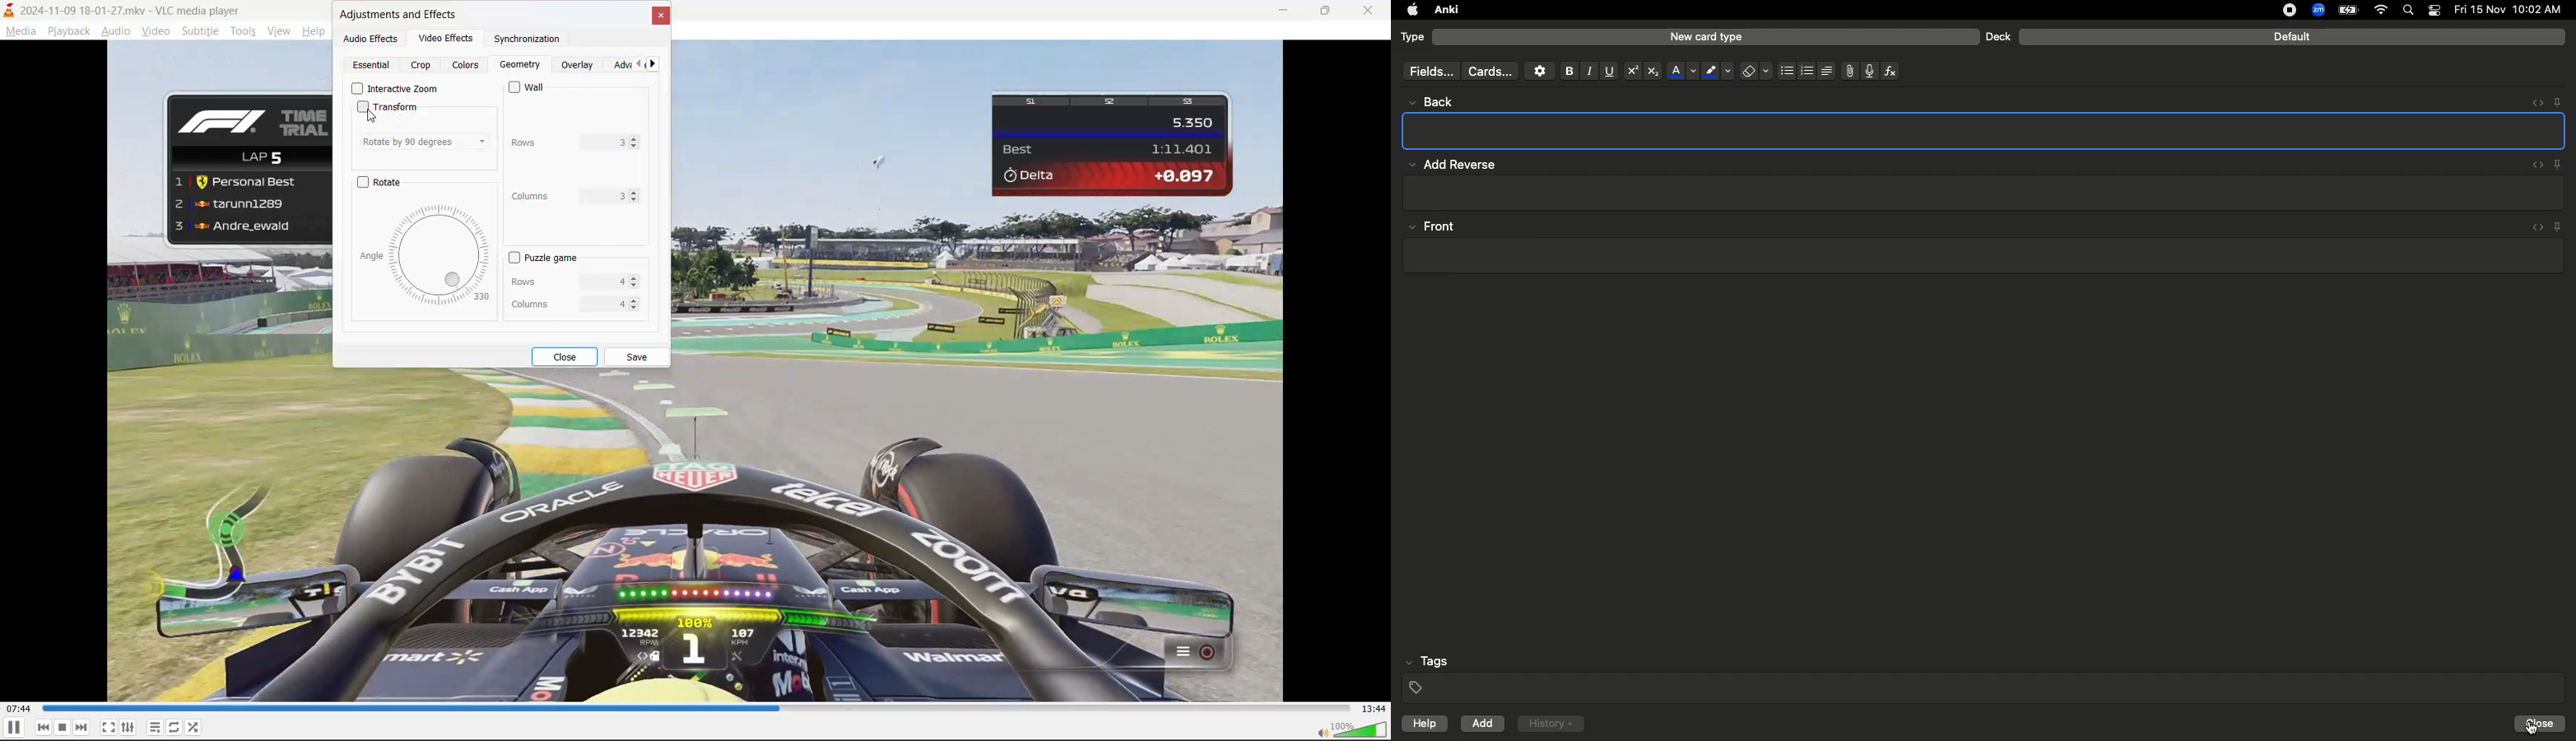  What do you see at coordinates (1374, 709) in the screenshot?
I see `total track time` at bounding box center [1374, 709].